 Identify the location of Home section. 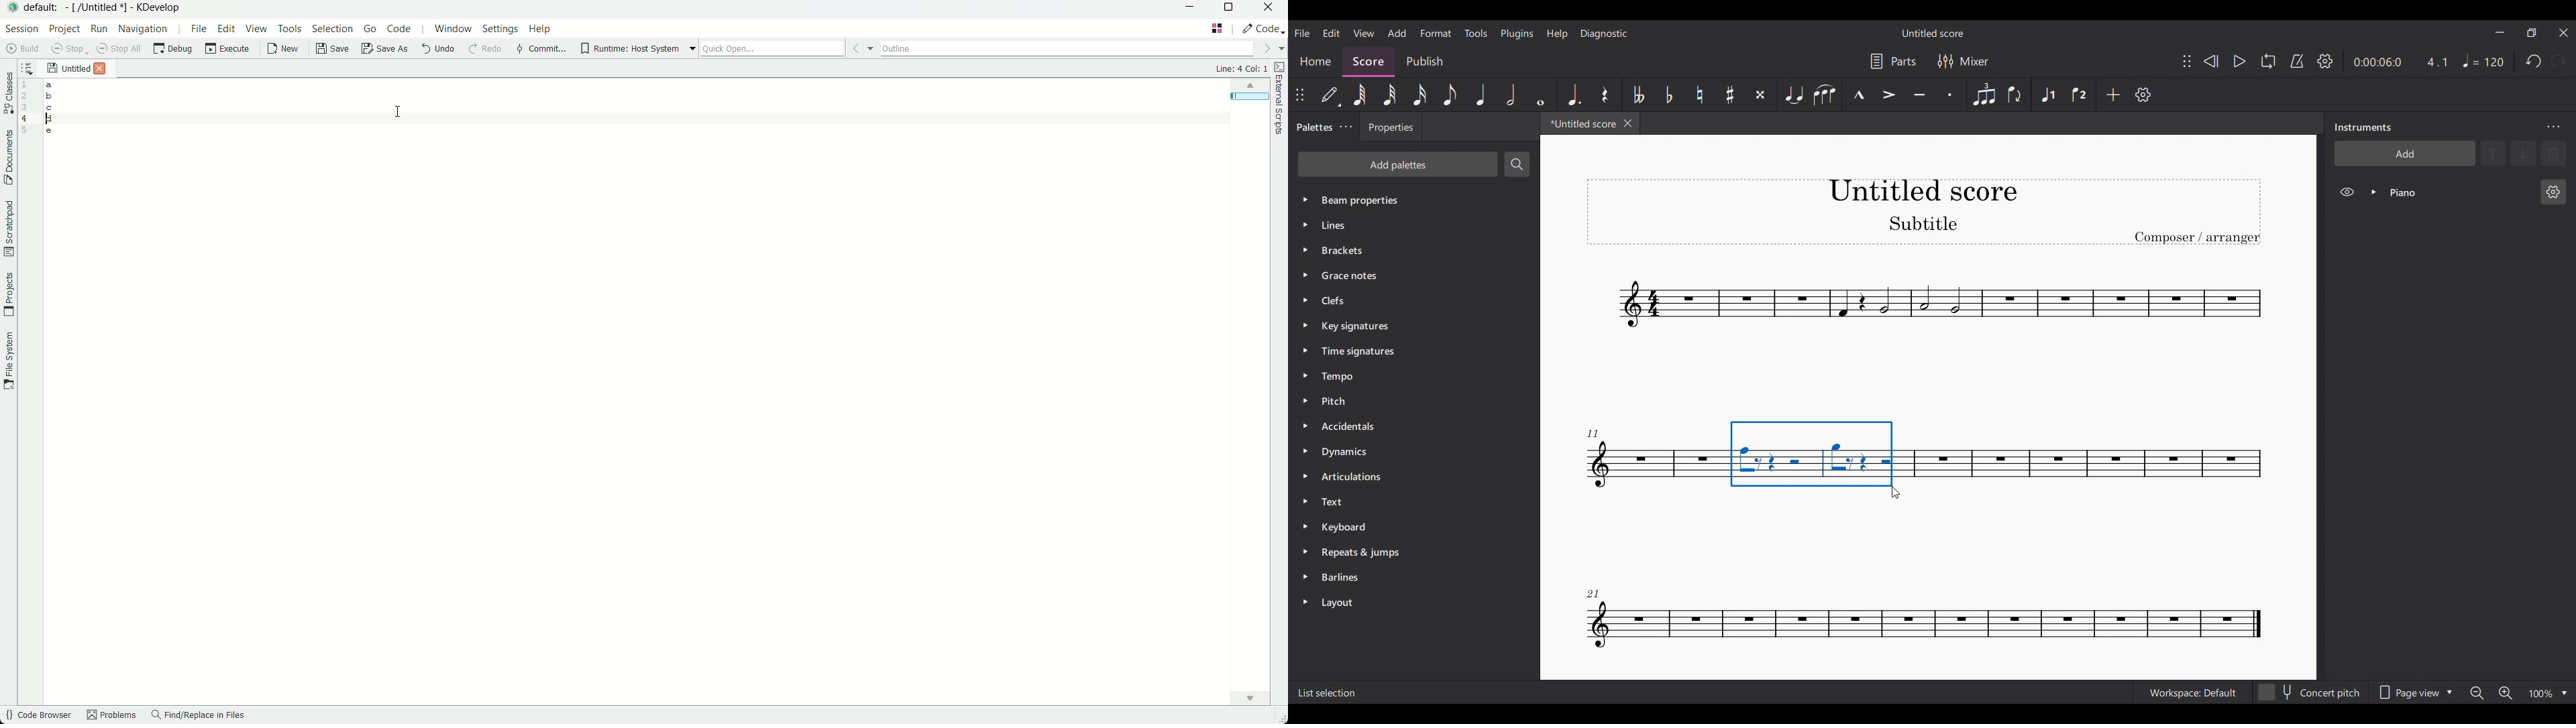
(1316, 61).